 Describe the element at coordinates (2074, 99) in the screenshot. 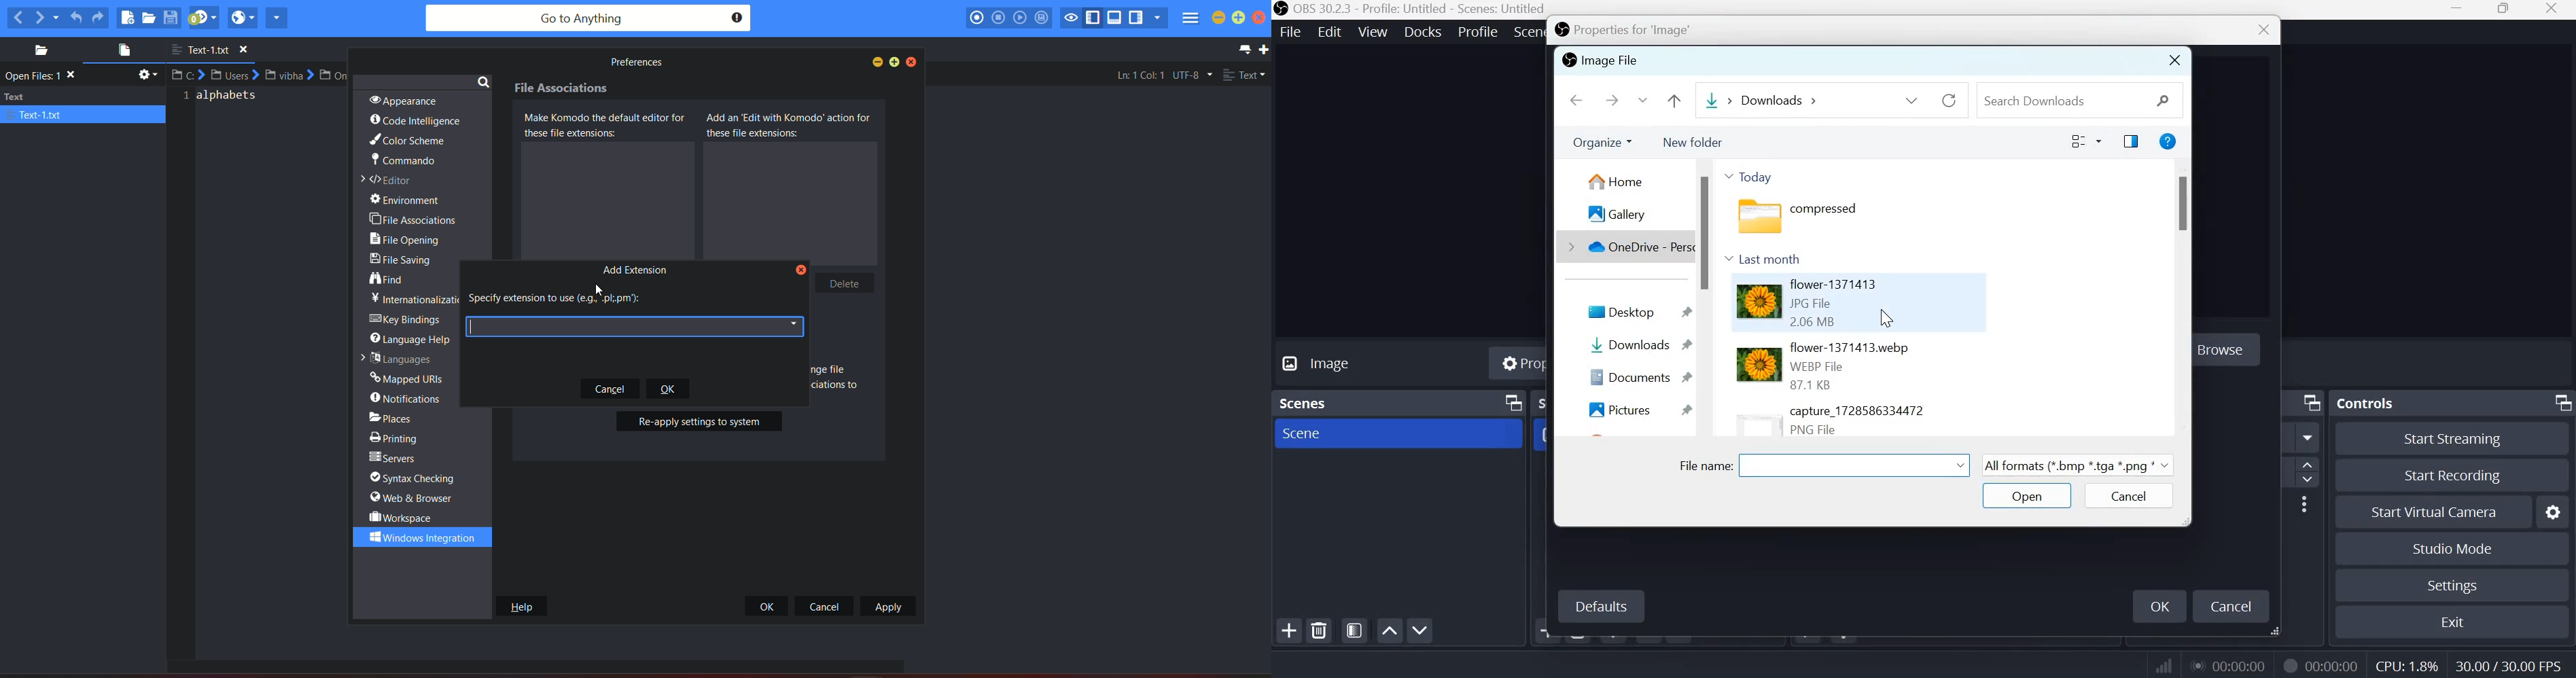

I see `Search downloads` at that location.